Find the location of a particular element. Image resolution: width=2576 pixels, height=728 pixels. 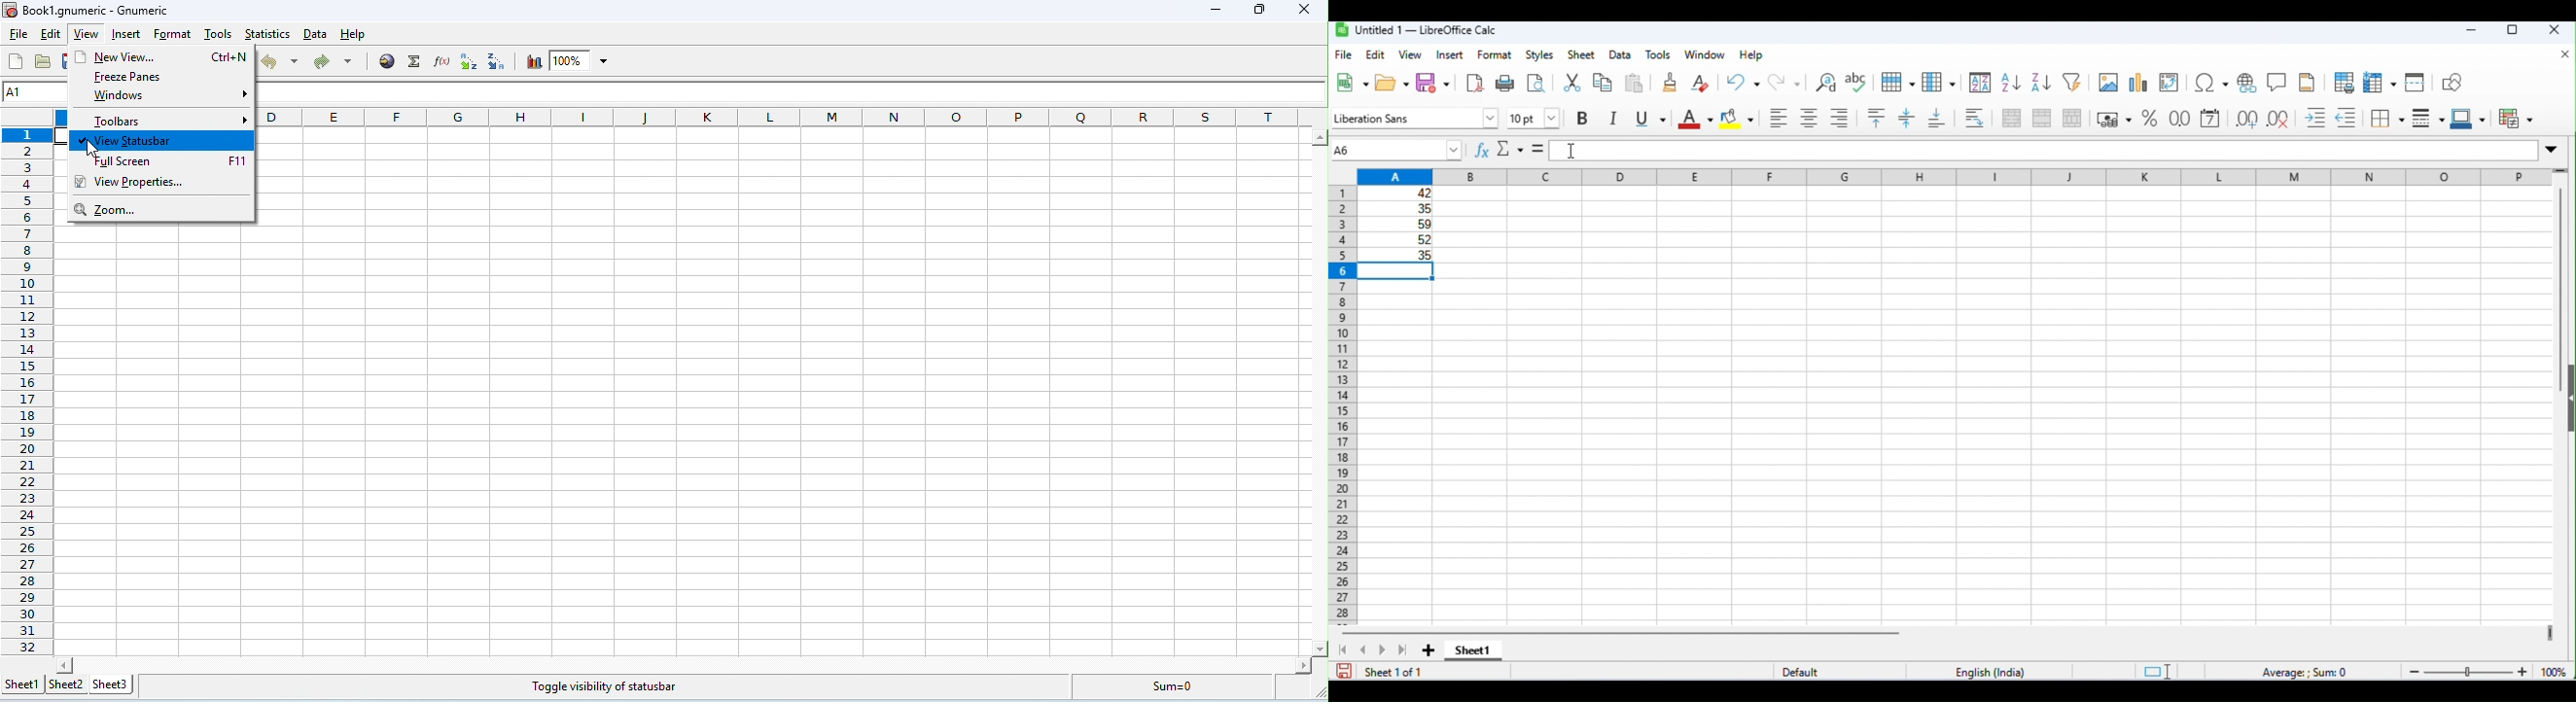

insert hyper link is located at coordinates (389, 60).